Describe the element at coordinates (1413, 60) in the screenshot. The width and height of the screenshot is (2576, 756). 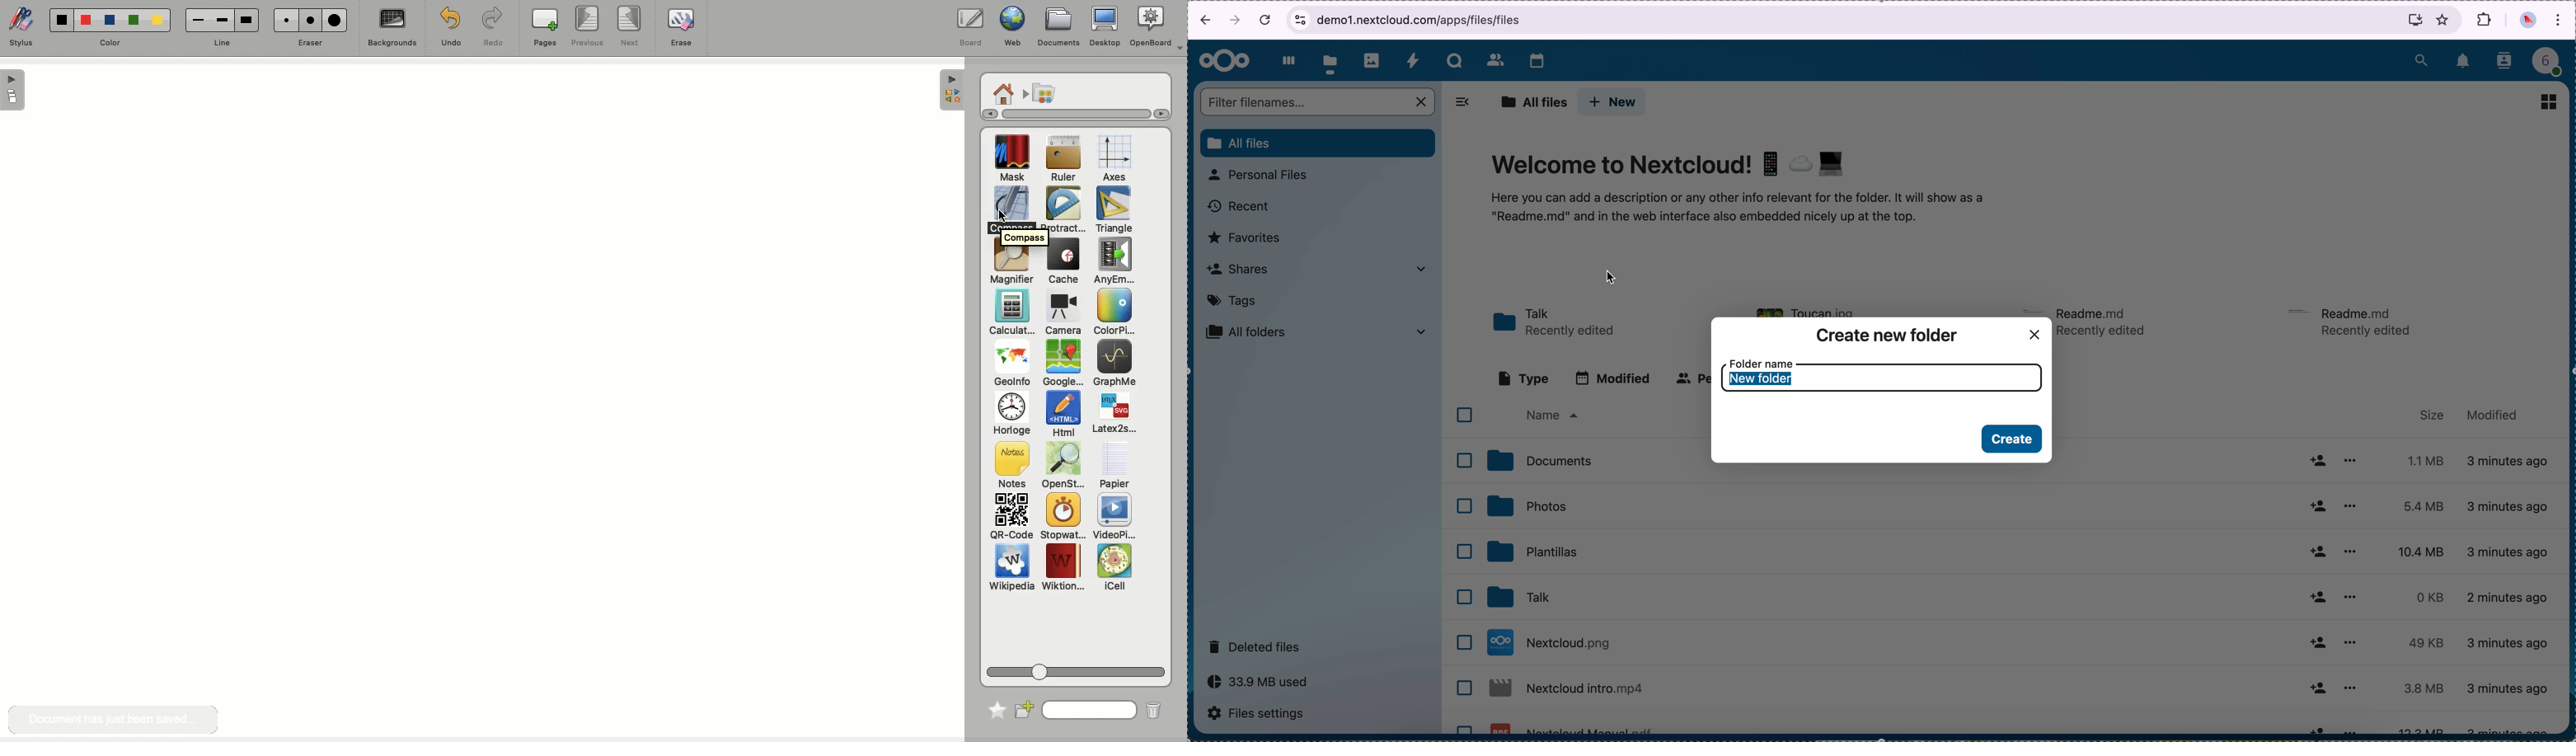
I see `activity` at that location.